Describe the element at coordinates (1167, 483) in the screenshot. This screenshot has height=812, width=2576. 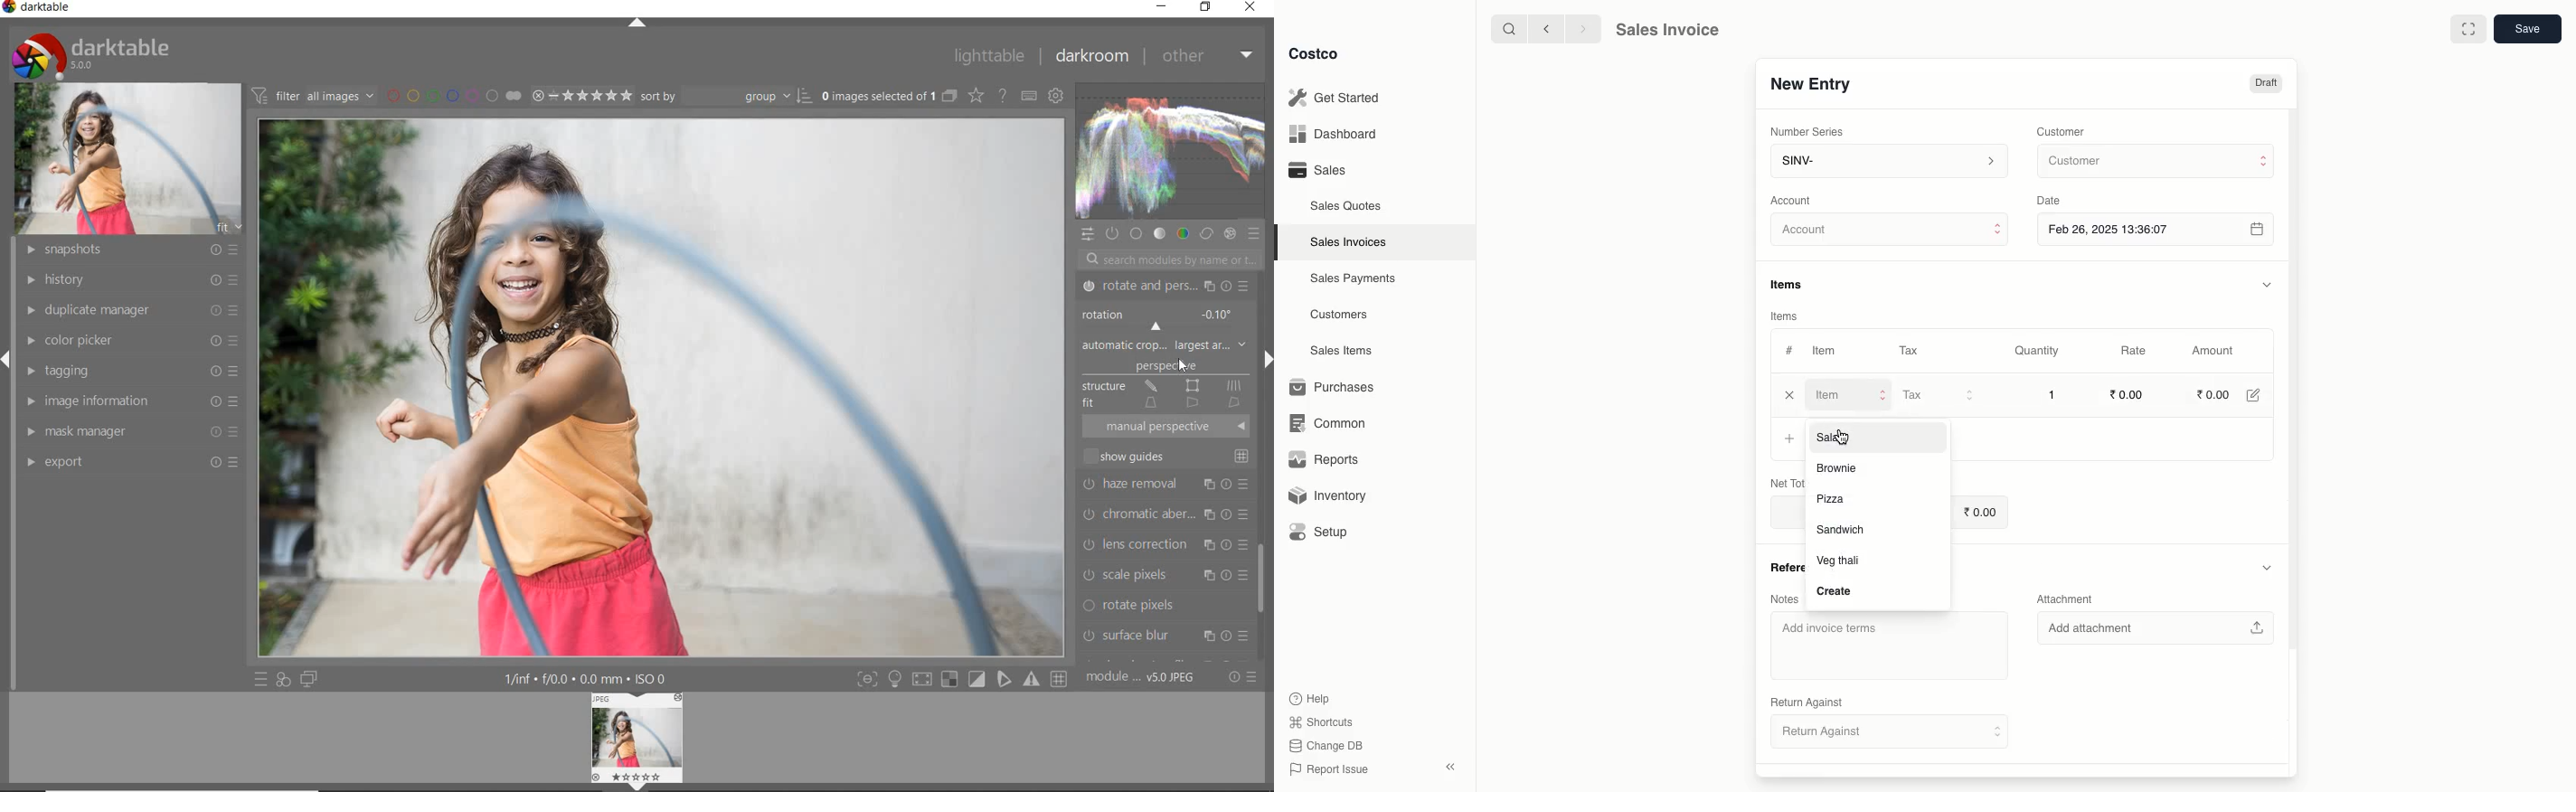
I see `haze removal` at that location.